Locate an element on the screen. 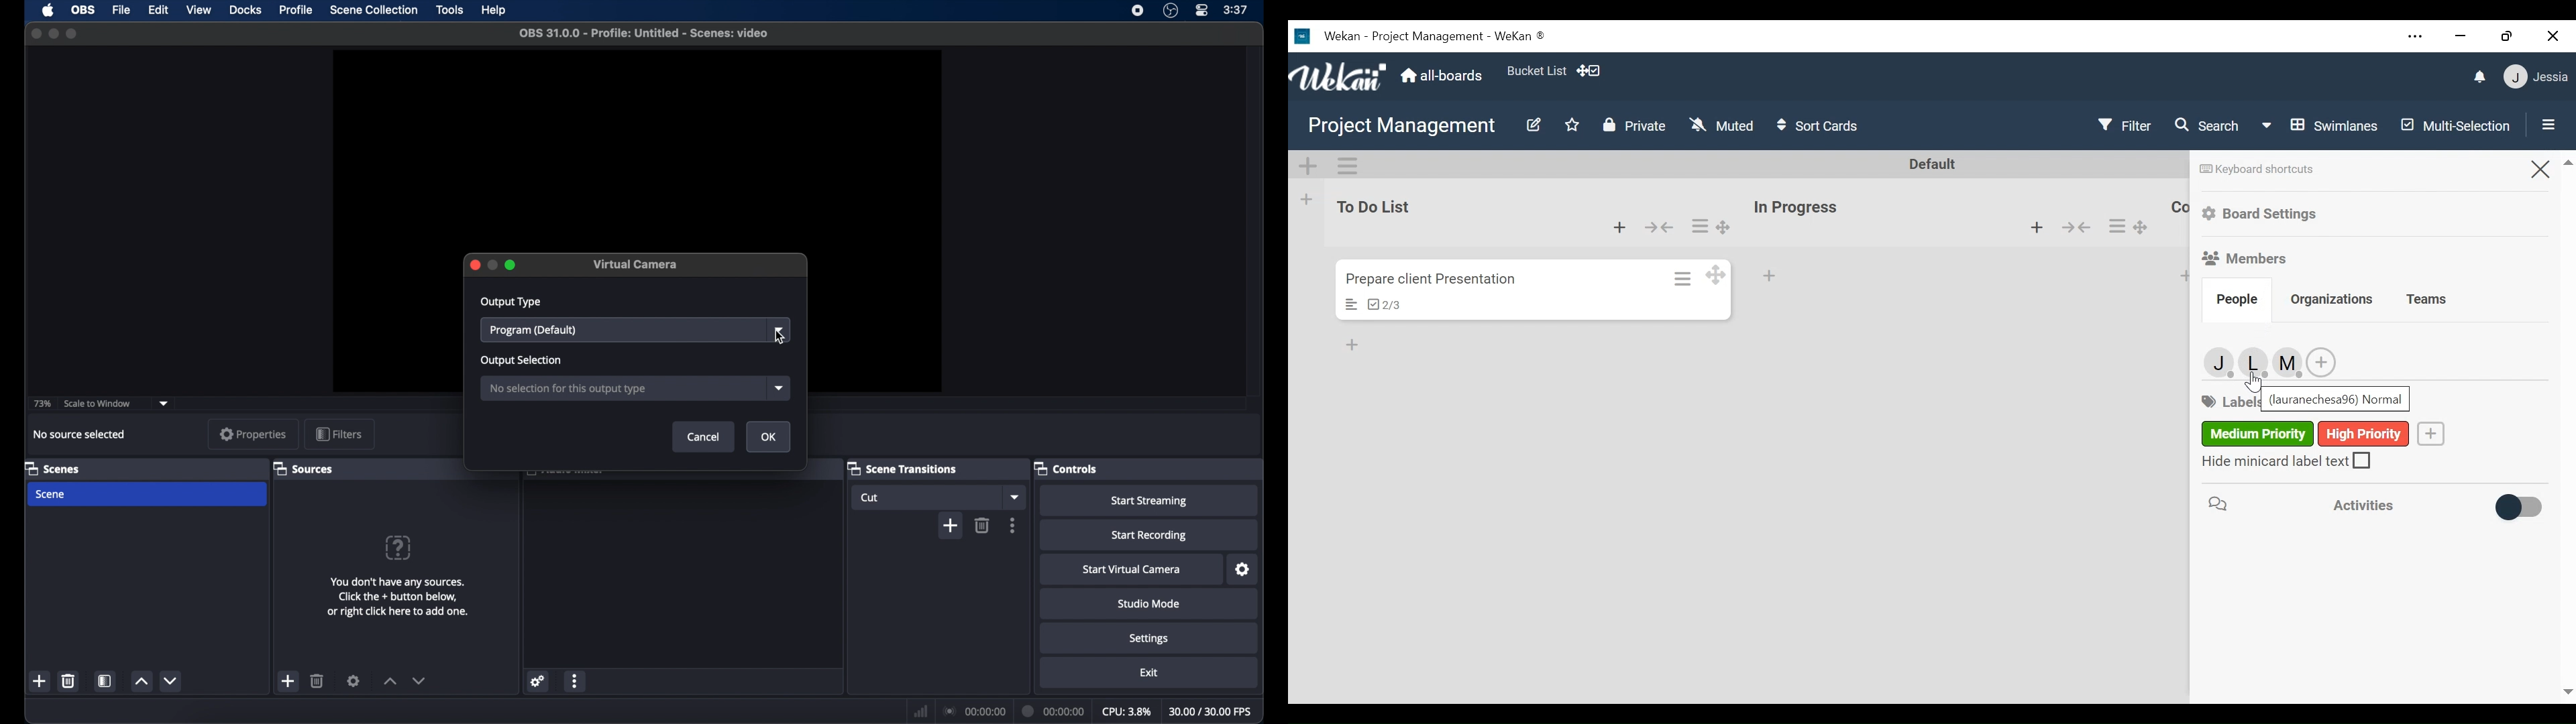 The image size is (2576, 728). You don't have any sources.
Click the + button below,
or right click here to add one. is located at coordinates (400, 601).